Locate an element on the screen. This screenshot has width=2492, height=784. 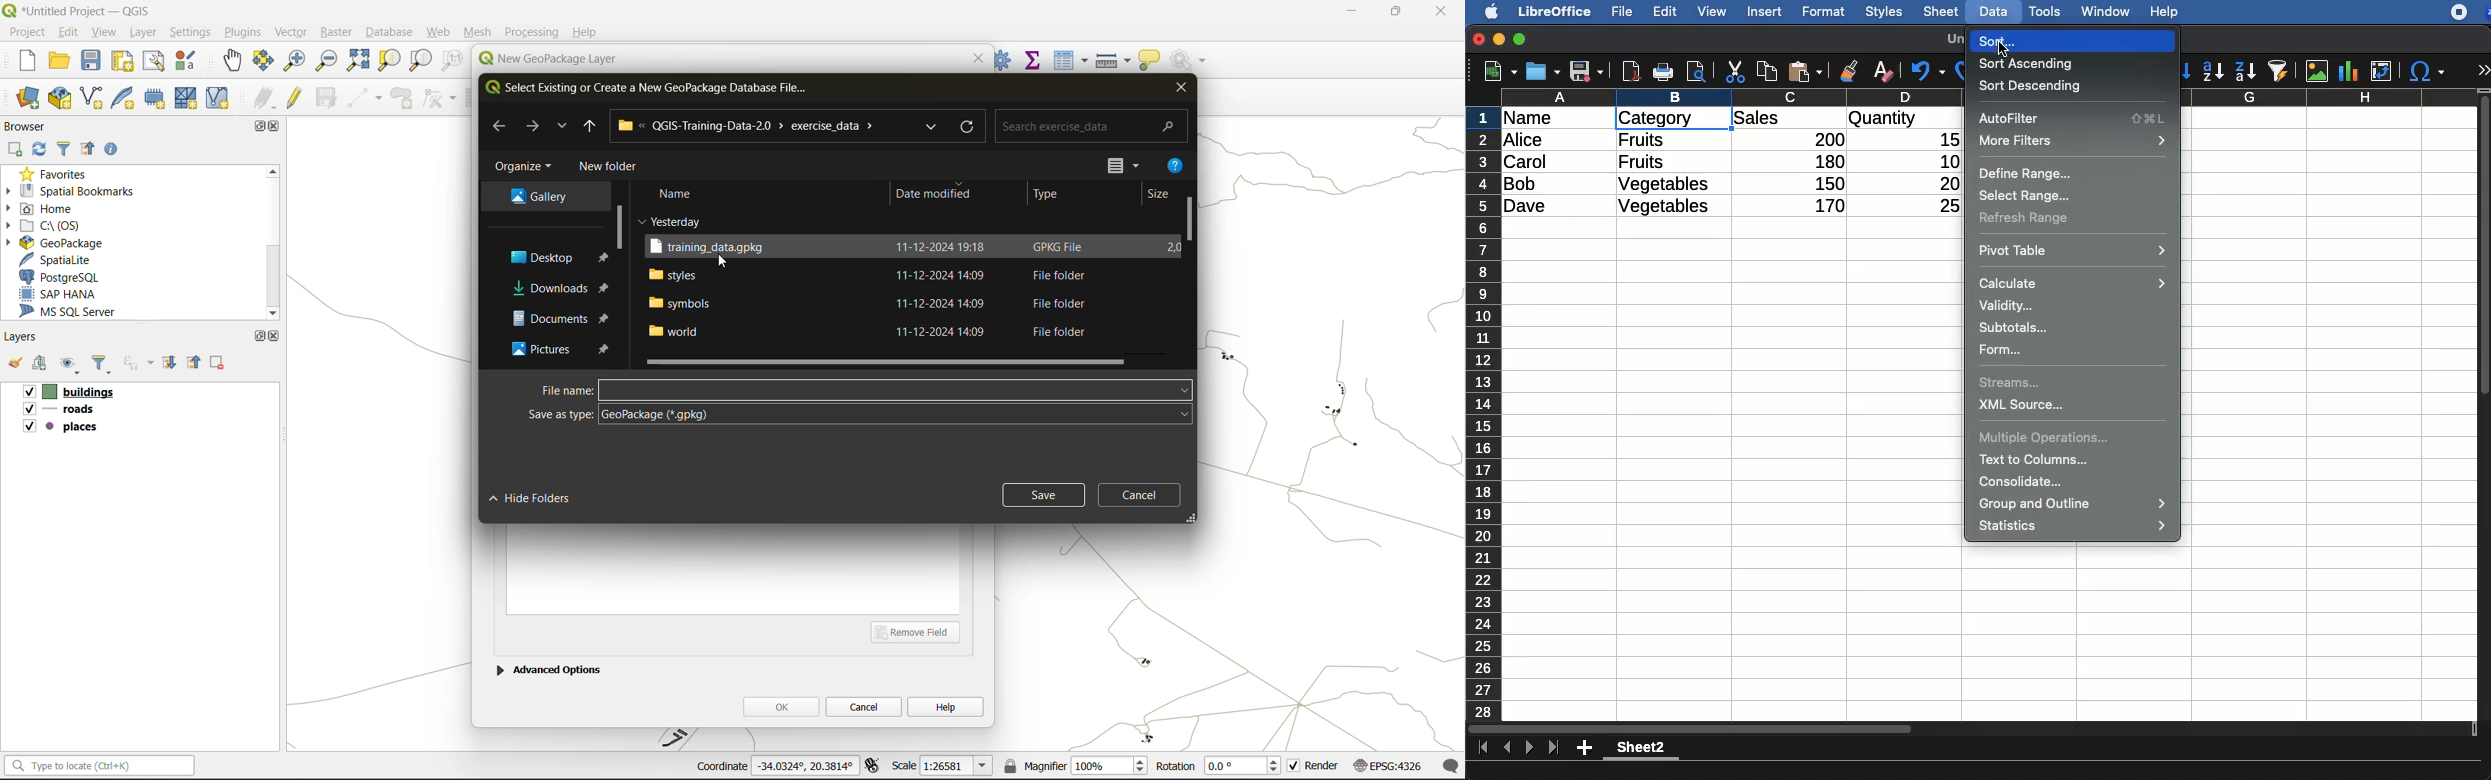
Scroll Bar is located at coordinates (892, 361).